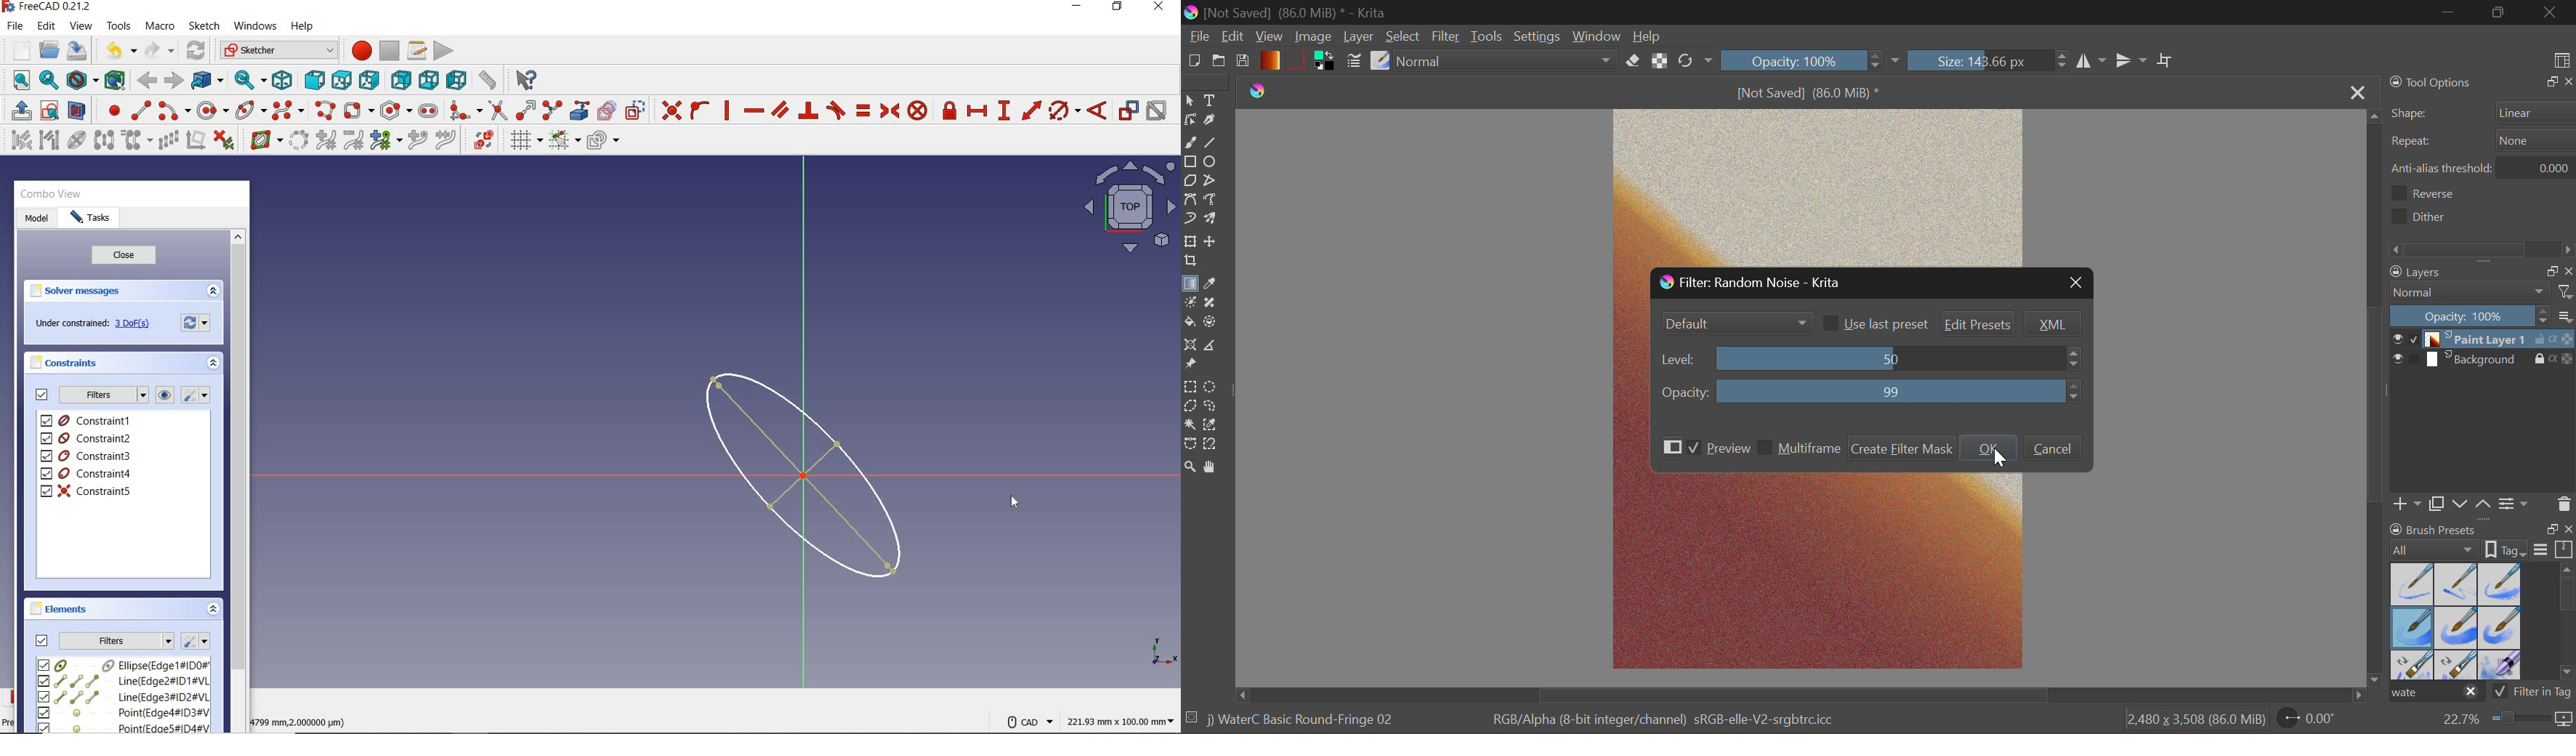  Describe the element at coordinates (298, 141) in the screenshot. I see `convert geometry to B-spline` at that location.